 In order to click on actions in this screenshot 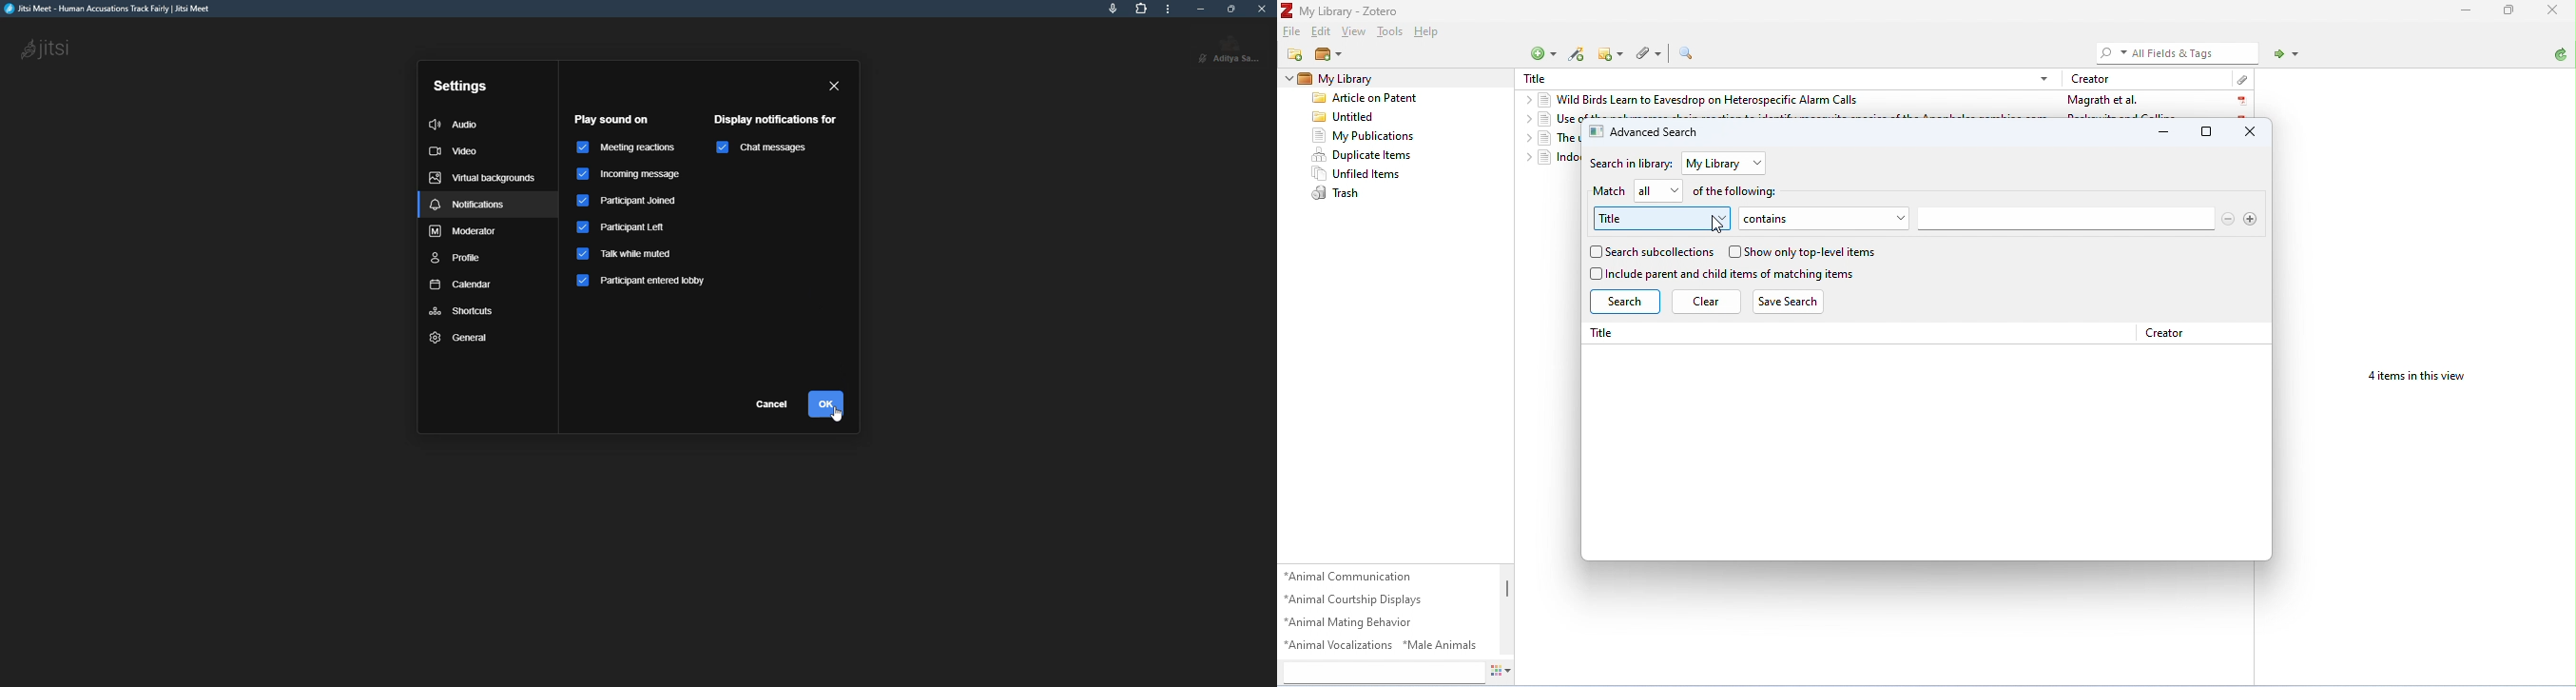, I will do `click(1500, 670)`.